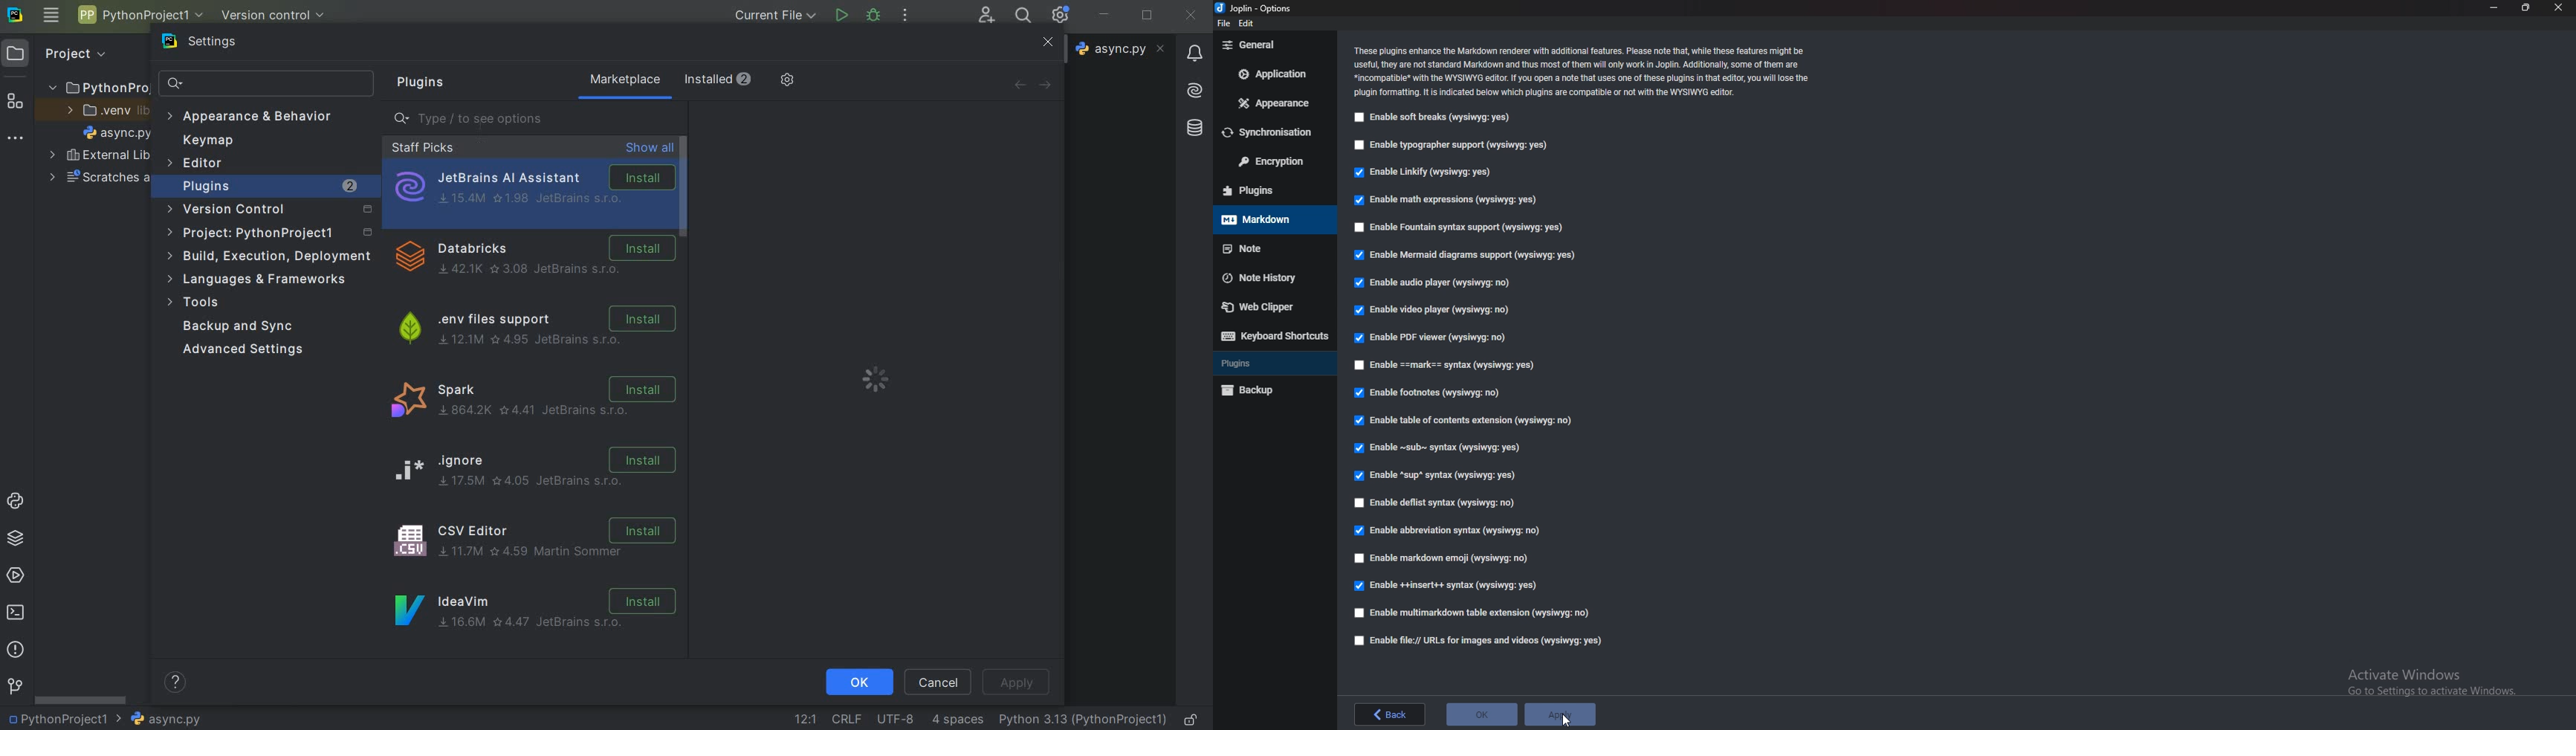  What do you see at coordinates (1428, 172) in the screenshot?
I see `Enable linkify` at bounding box center [1428, 172].